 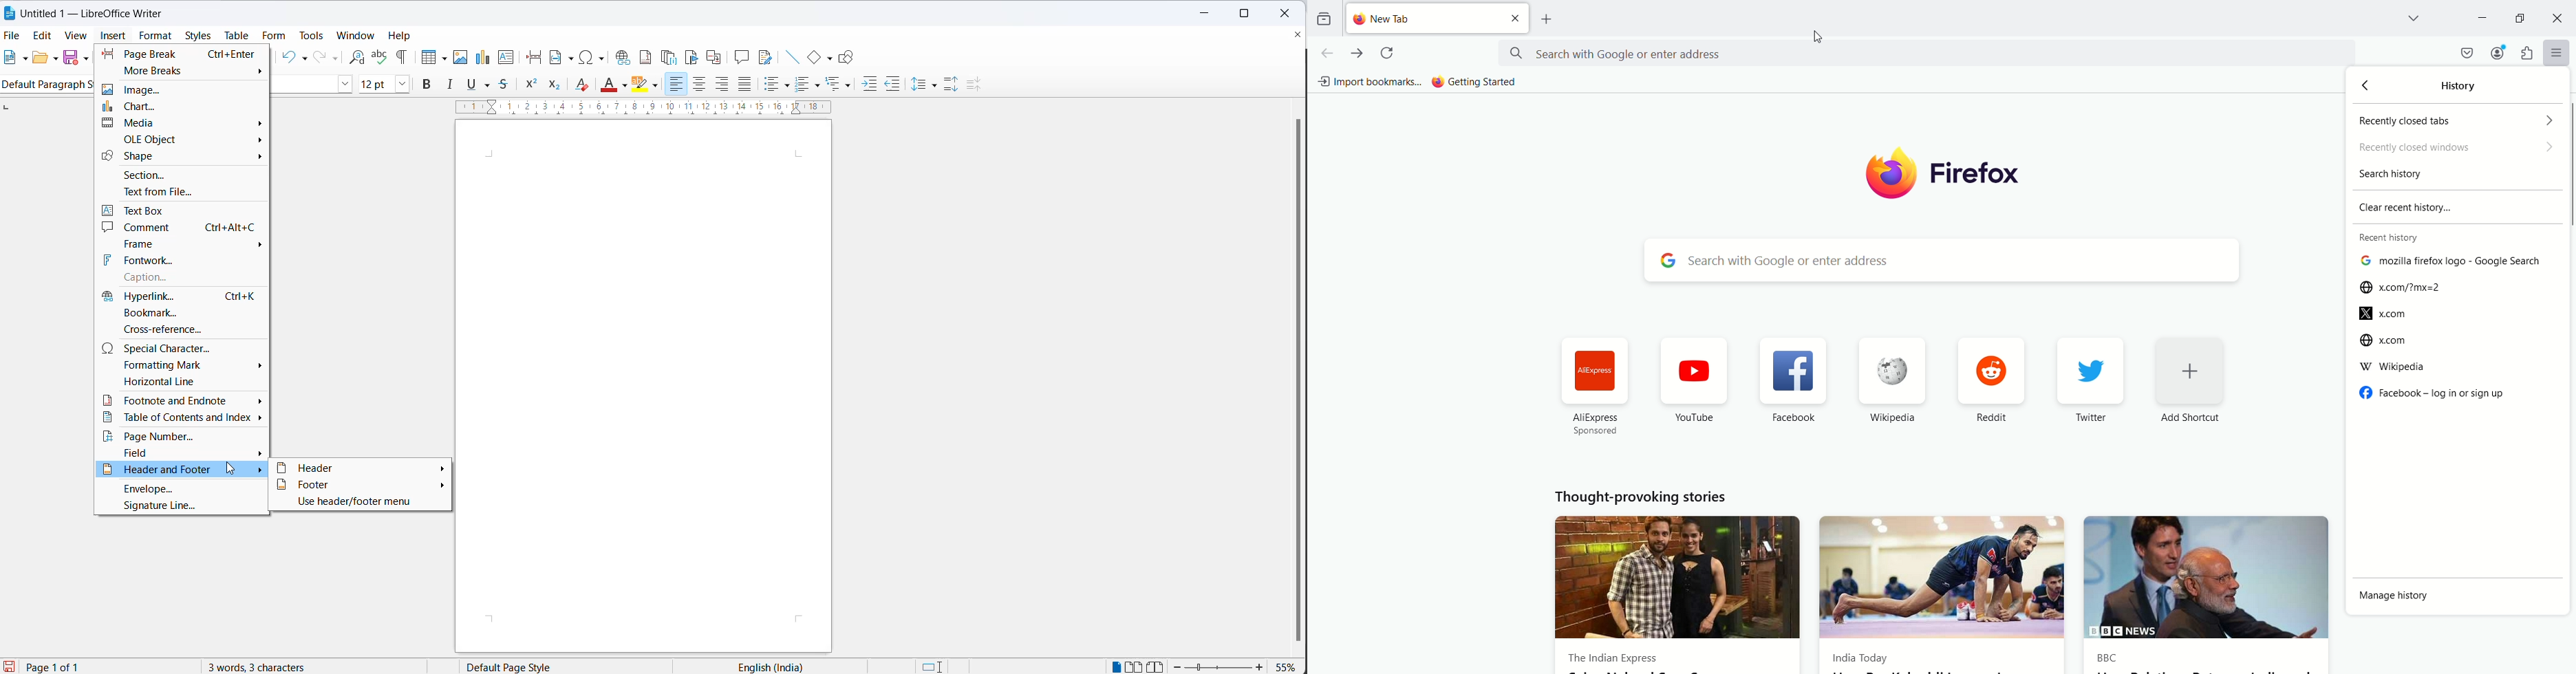 What do you see at coordinates (1356, 52) in the screenshot?
I see `go forward one page` at bounding box center [1356, 52].